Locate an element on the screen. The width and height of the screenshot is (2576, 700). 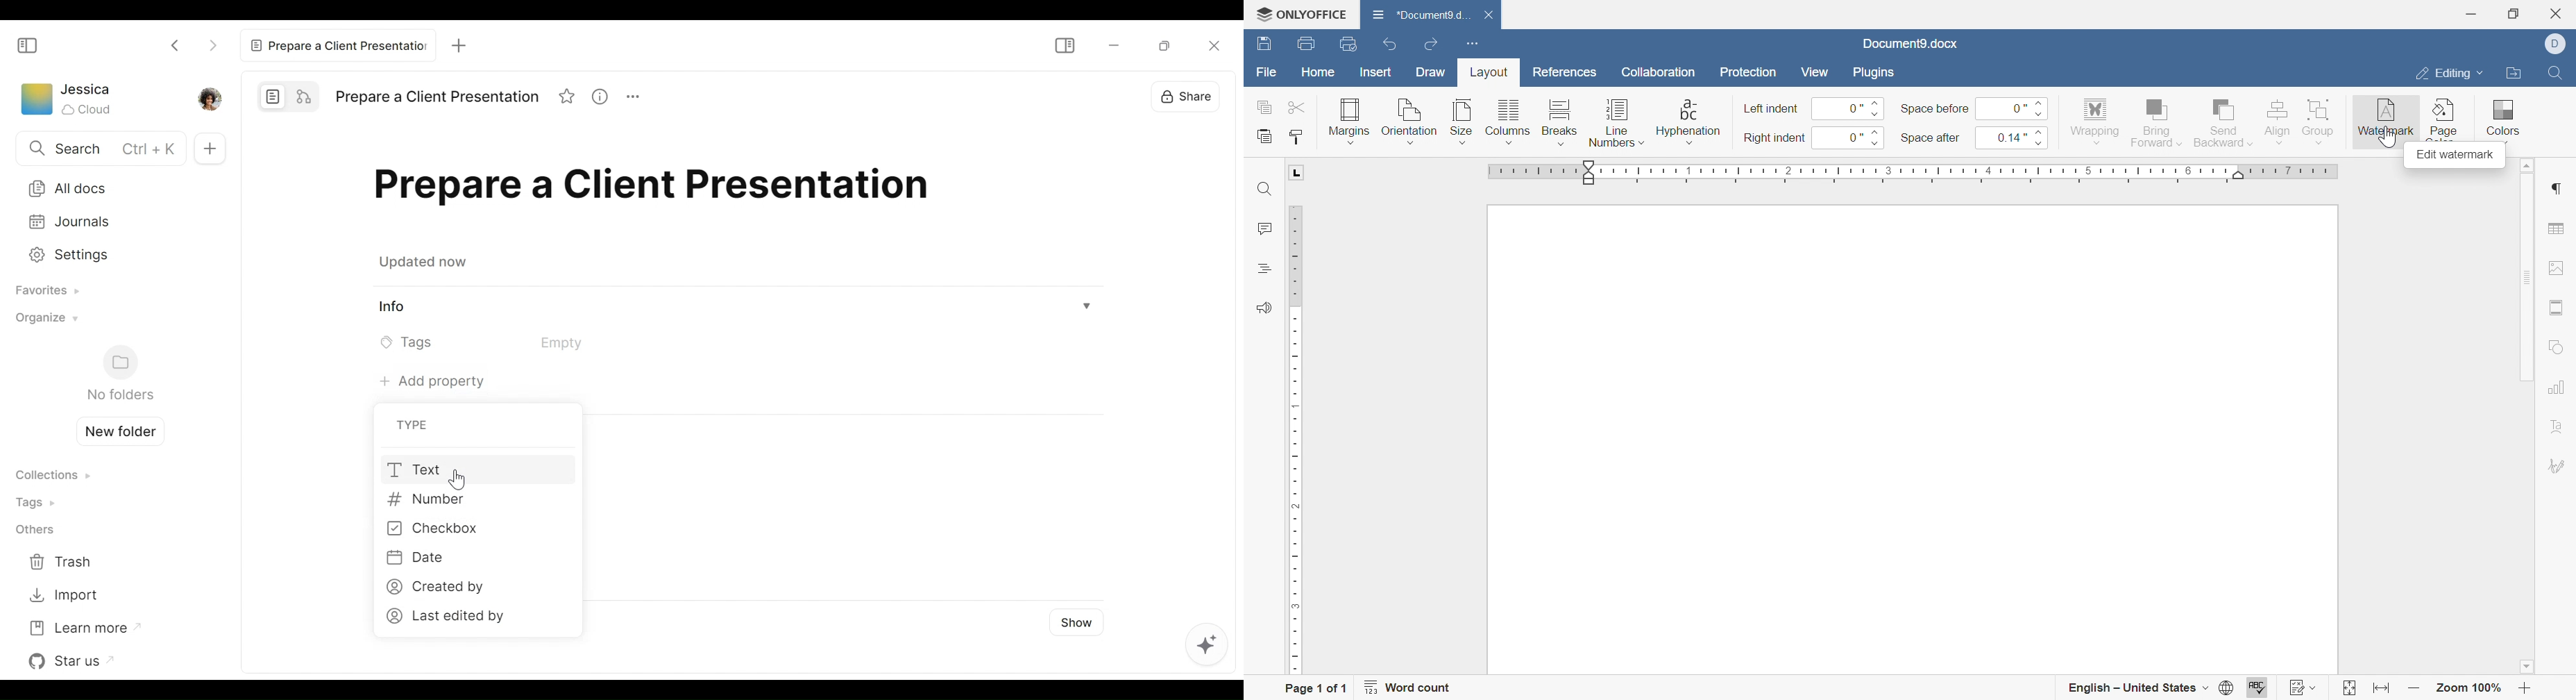
close is located at coordinates (2560, 13).